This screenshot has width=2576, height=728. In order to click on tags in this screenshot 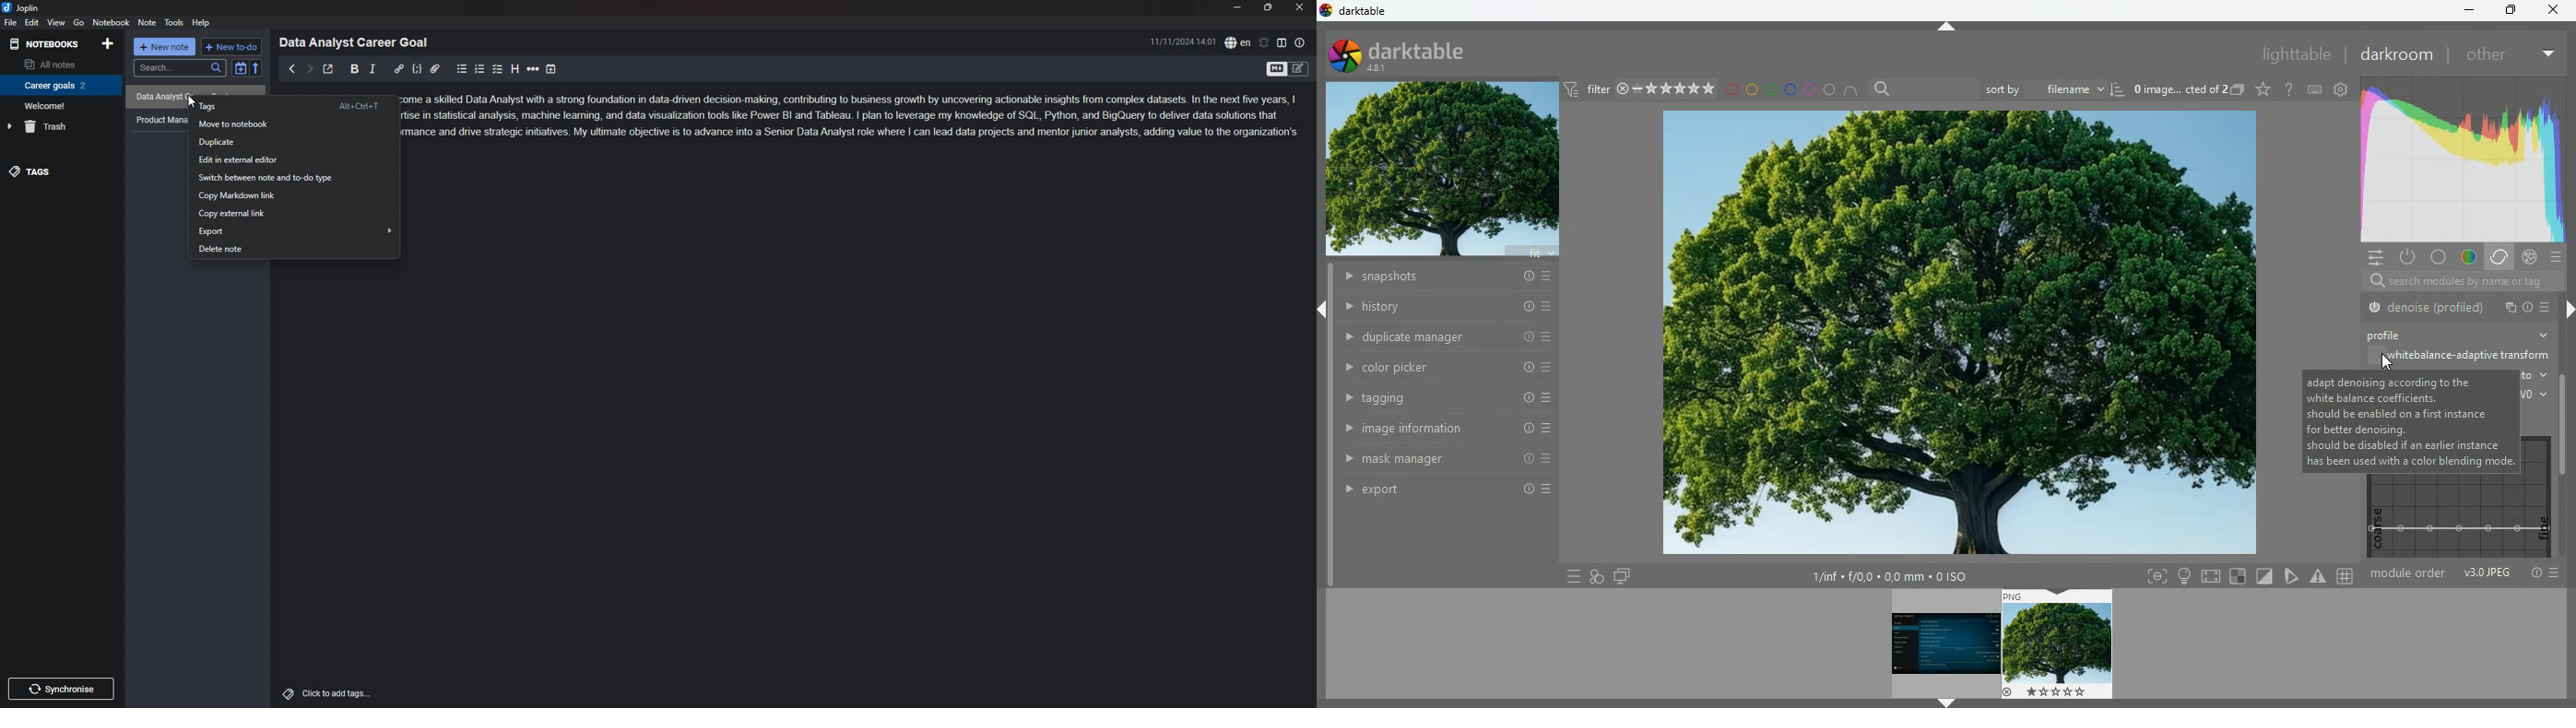, I will do `click(292, 106)`.